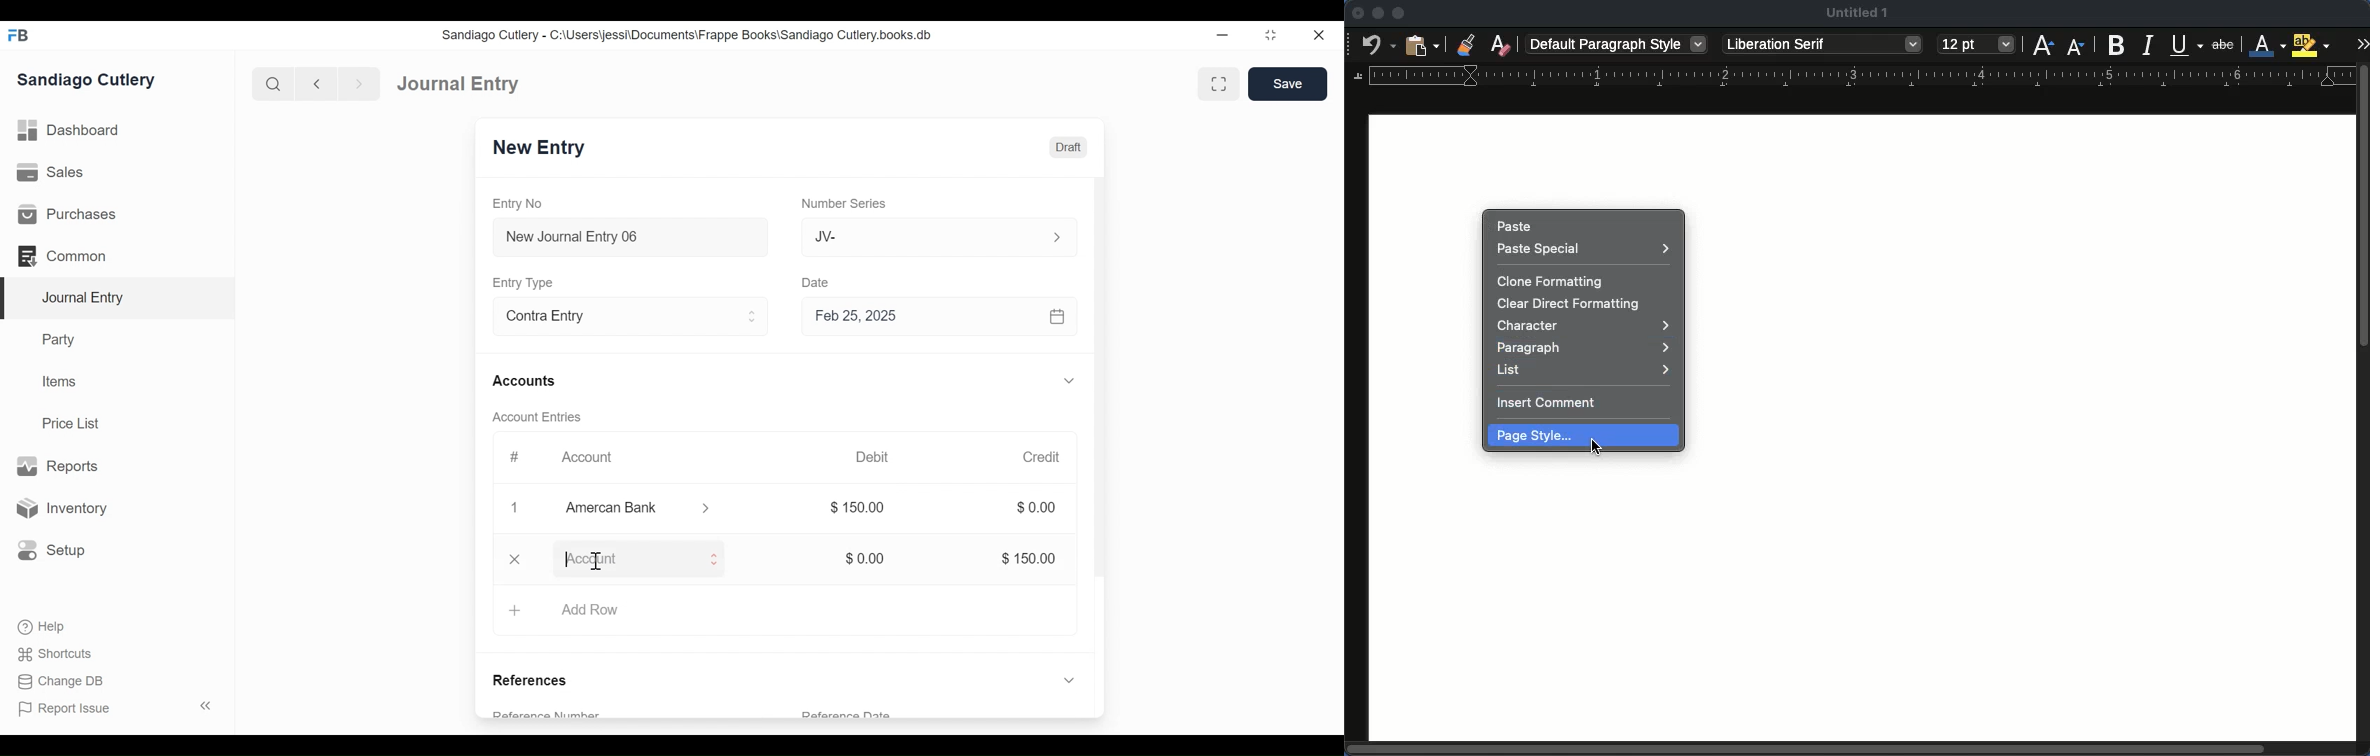 This screenshot has height=756, width=2380. Describe the element at coordinates (76, 424) in the screenshot. I see `Price List` at that location.